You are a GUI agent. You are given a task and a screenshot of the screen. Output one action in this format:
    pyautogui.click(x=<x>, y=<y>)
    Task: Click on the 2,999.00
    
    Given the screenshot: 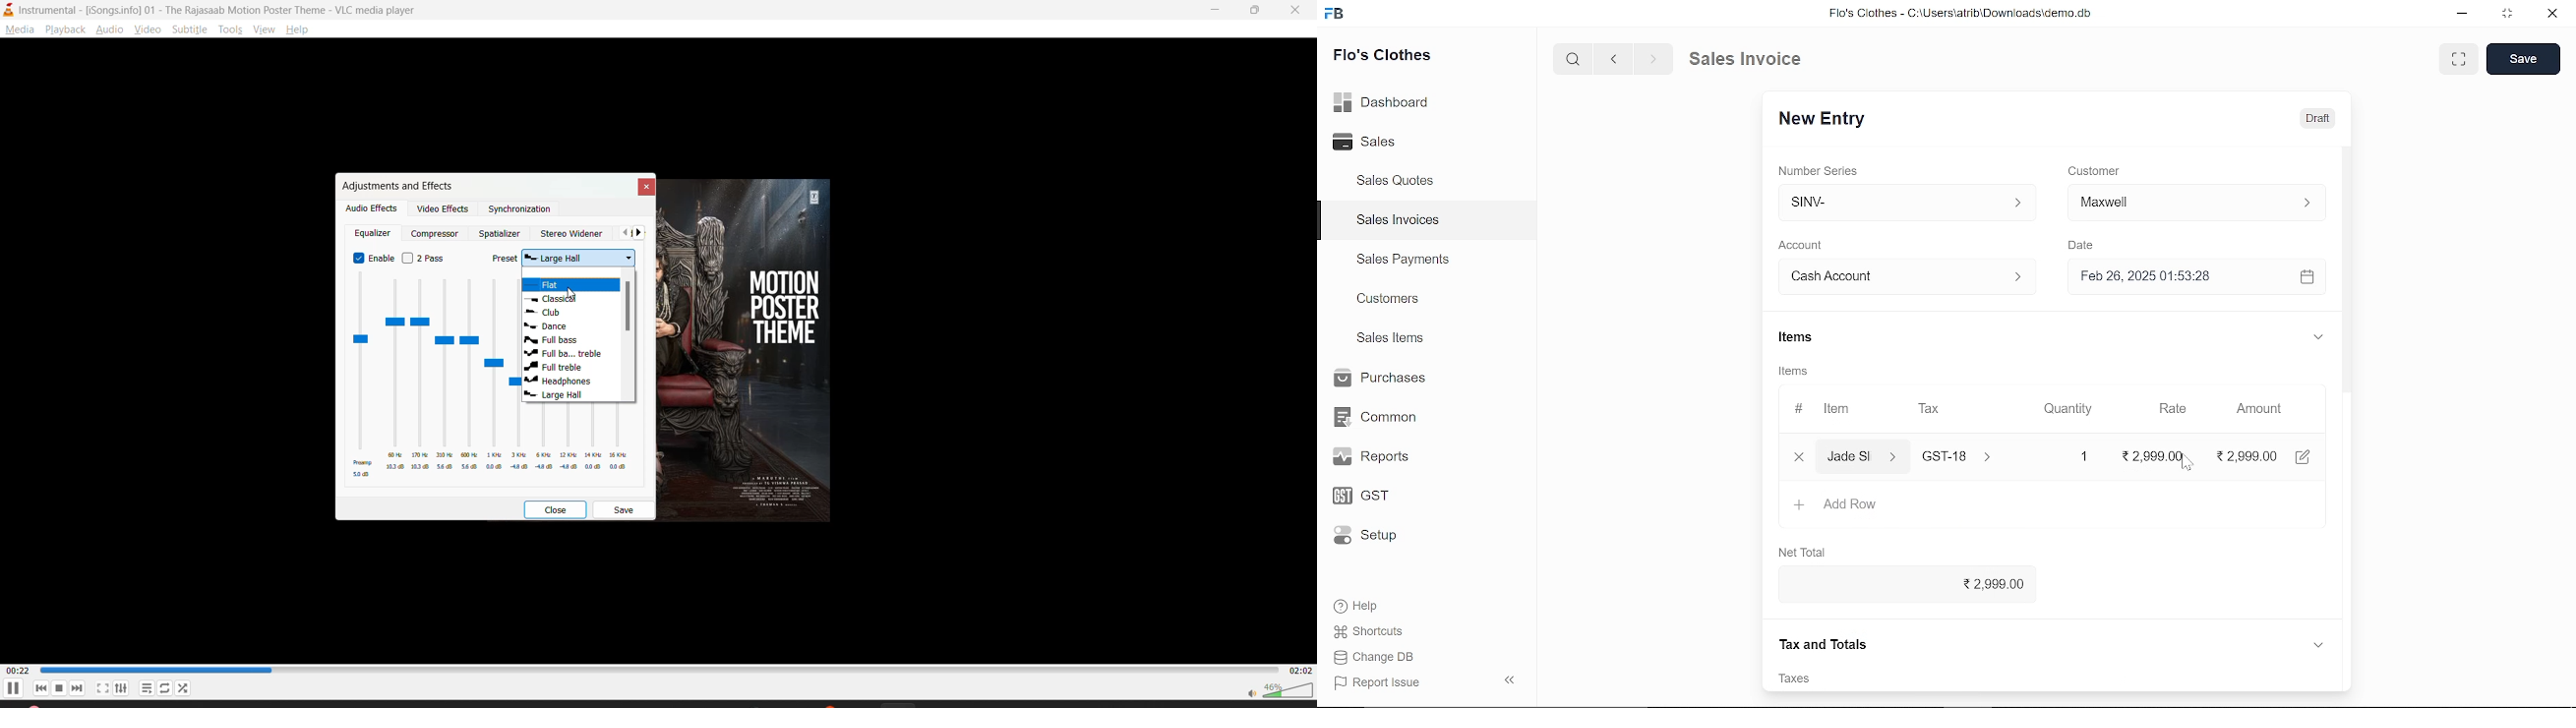 What is the action you would take?
    pyautogui.click(x=1901, y=585)
    